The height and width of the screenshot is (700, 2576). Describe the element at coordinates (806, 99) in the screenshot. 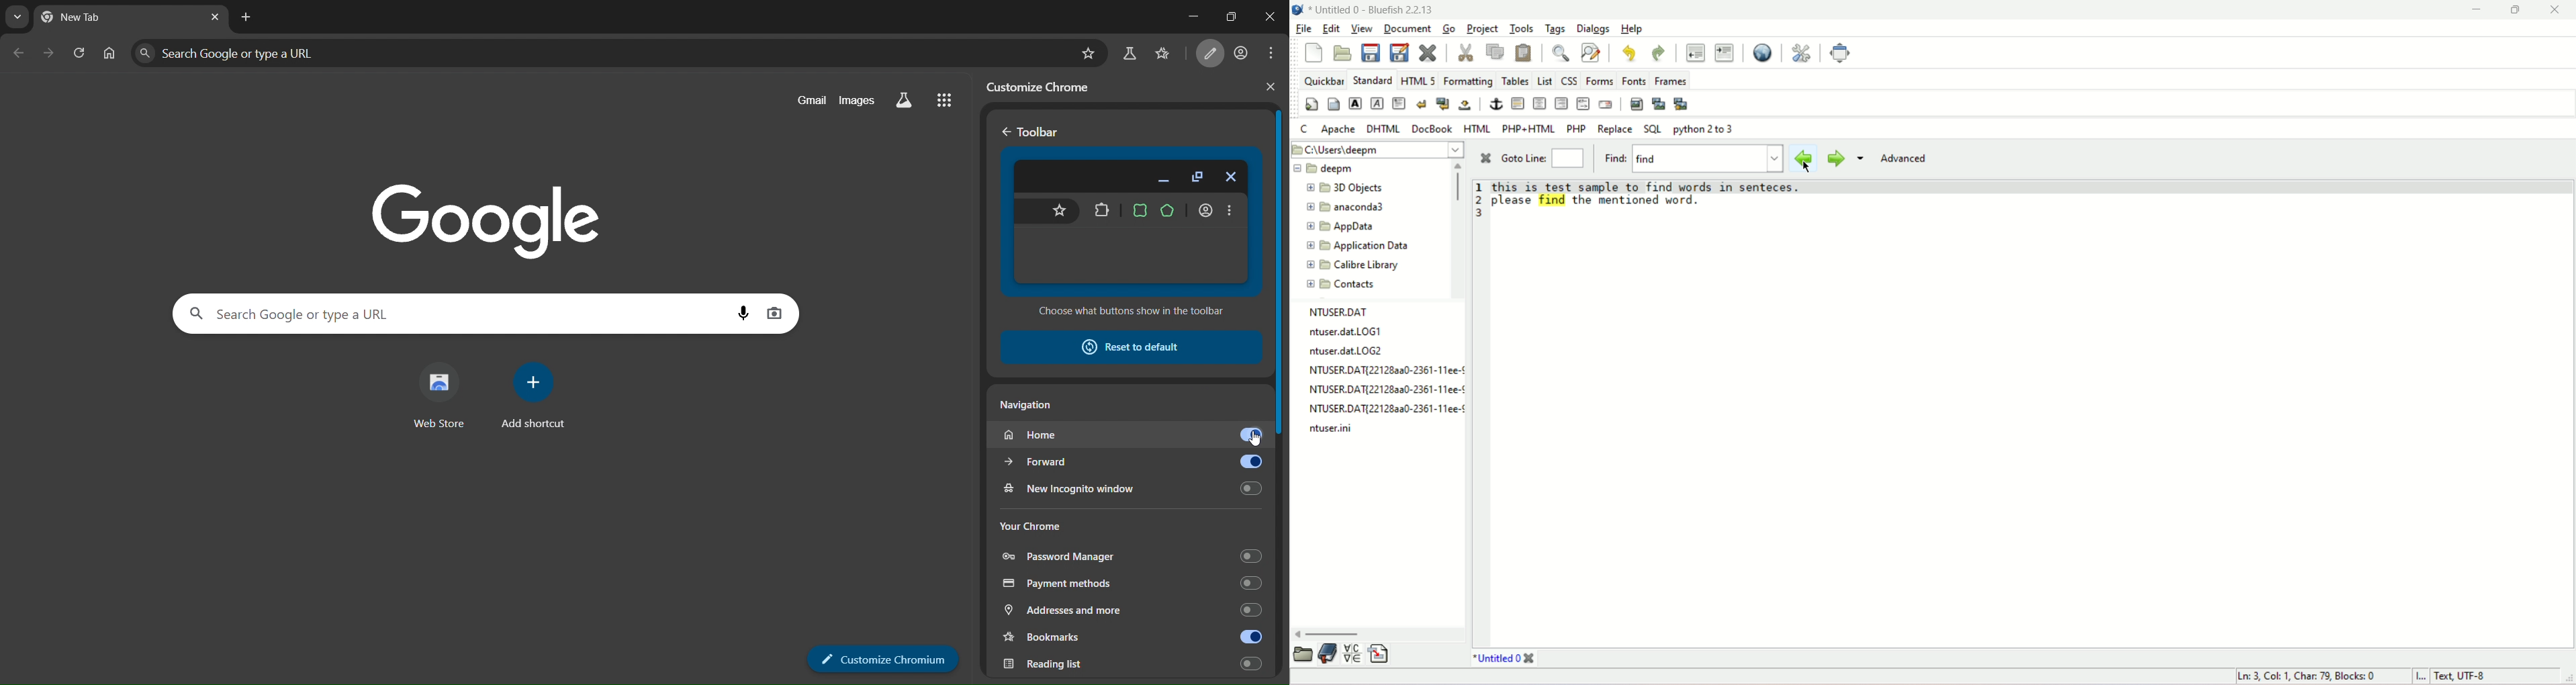

I see `gmail` at that location.